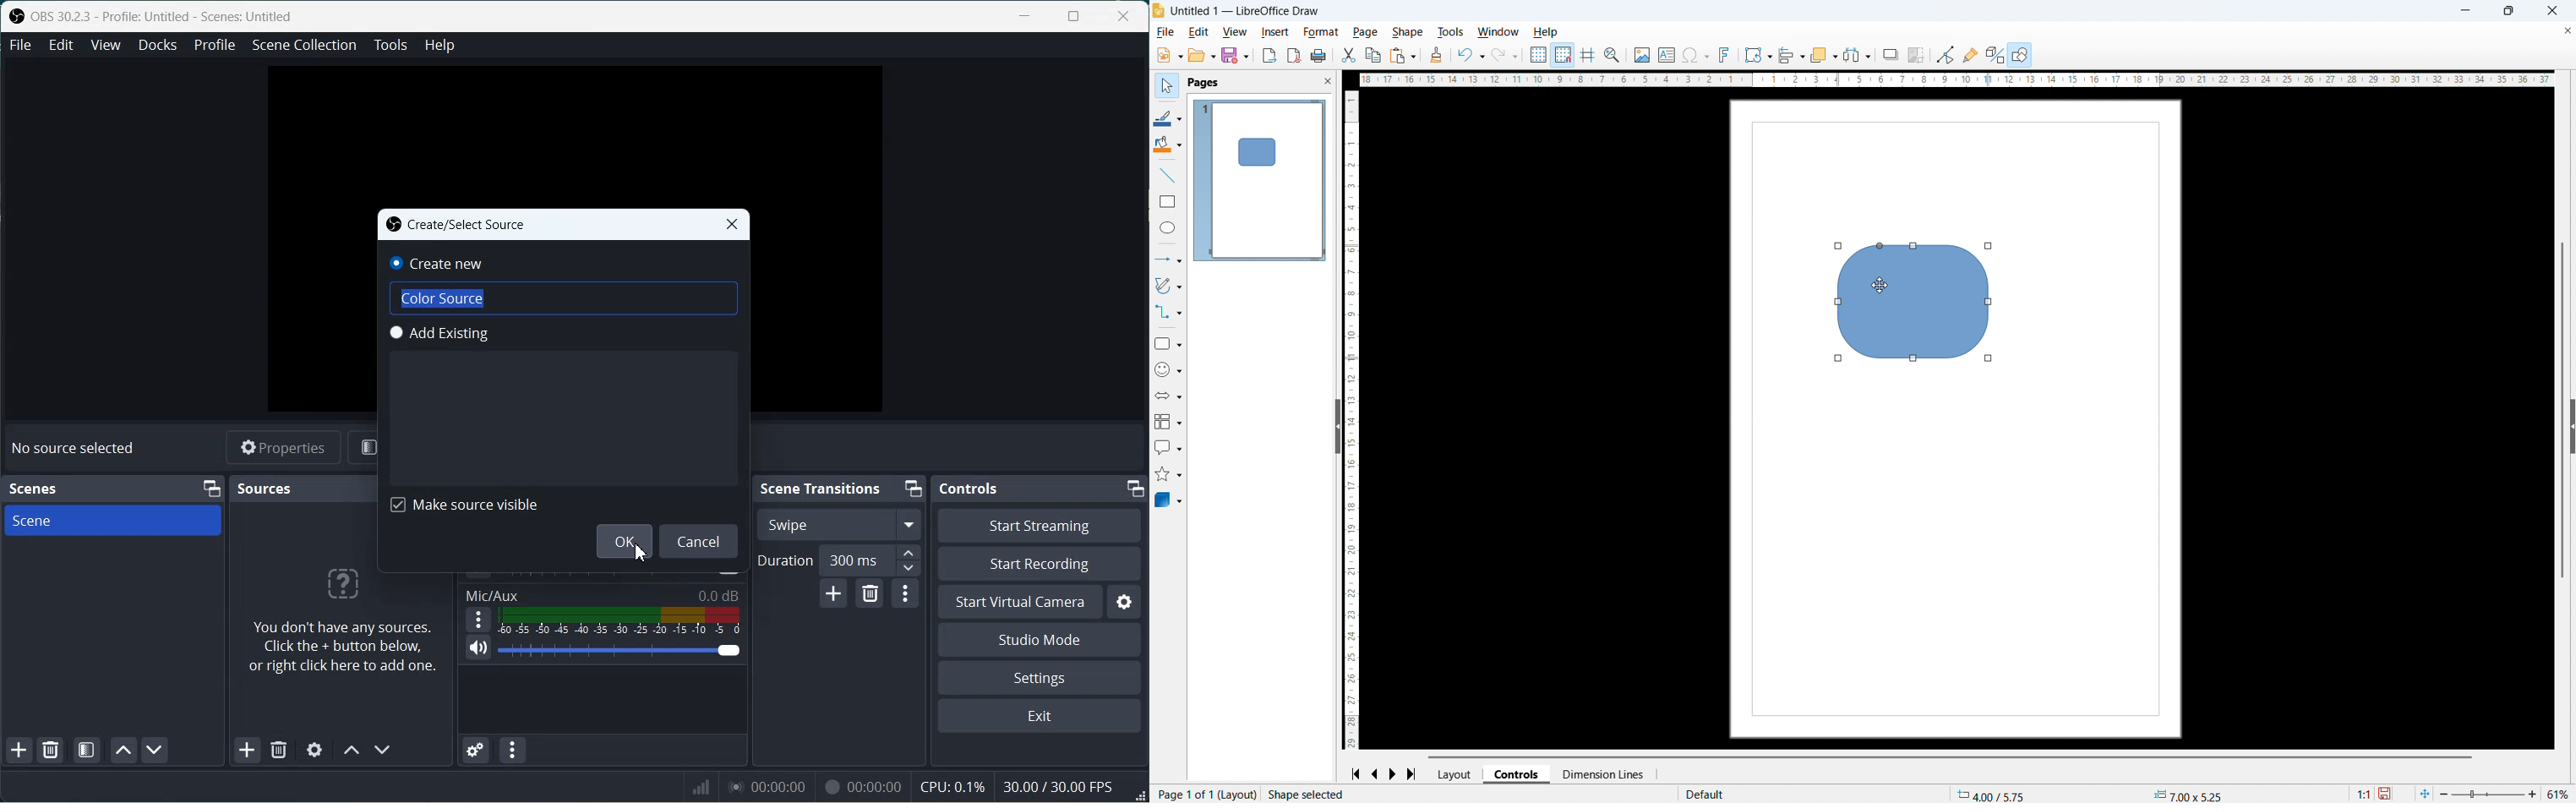  I want to click on 00:00:00, so click(860, 785).